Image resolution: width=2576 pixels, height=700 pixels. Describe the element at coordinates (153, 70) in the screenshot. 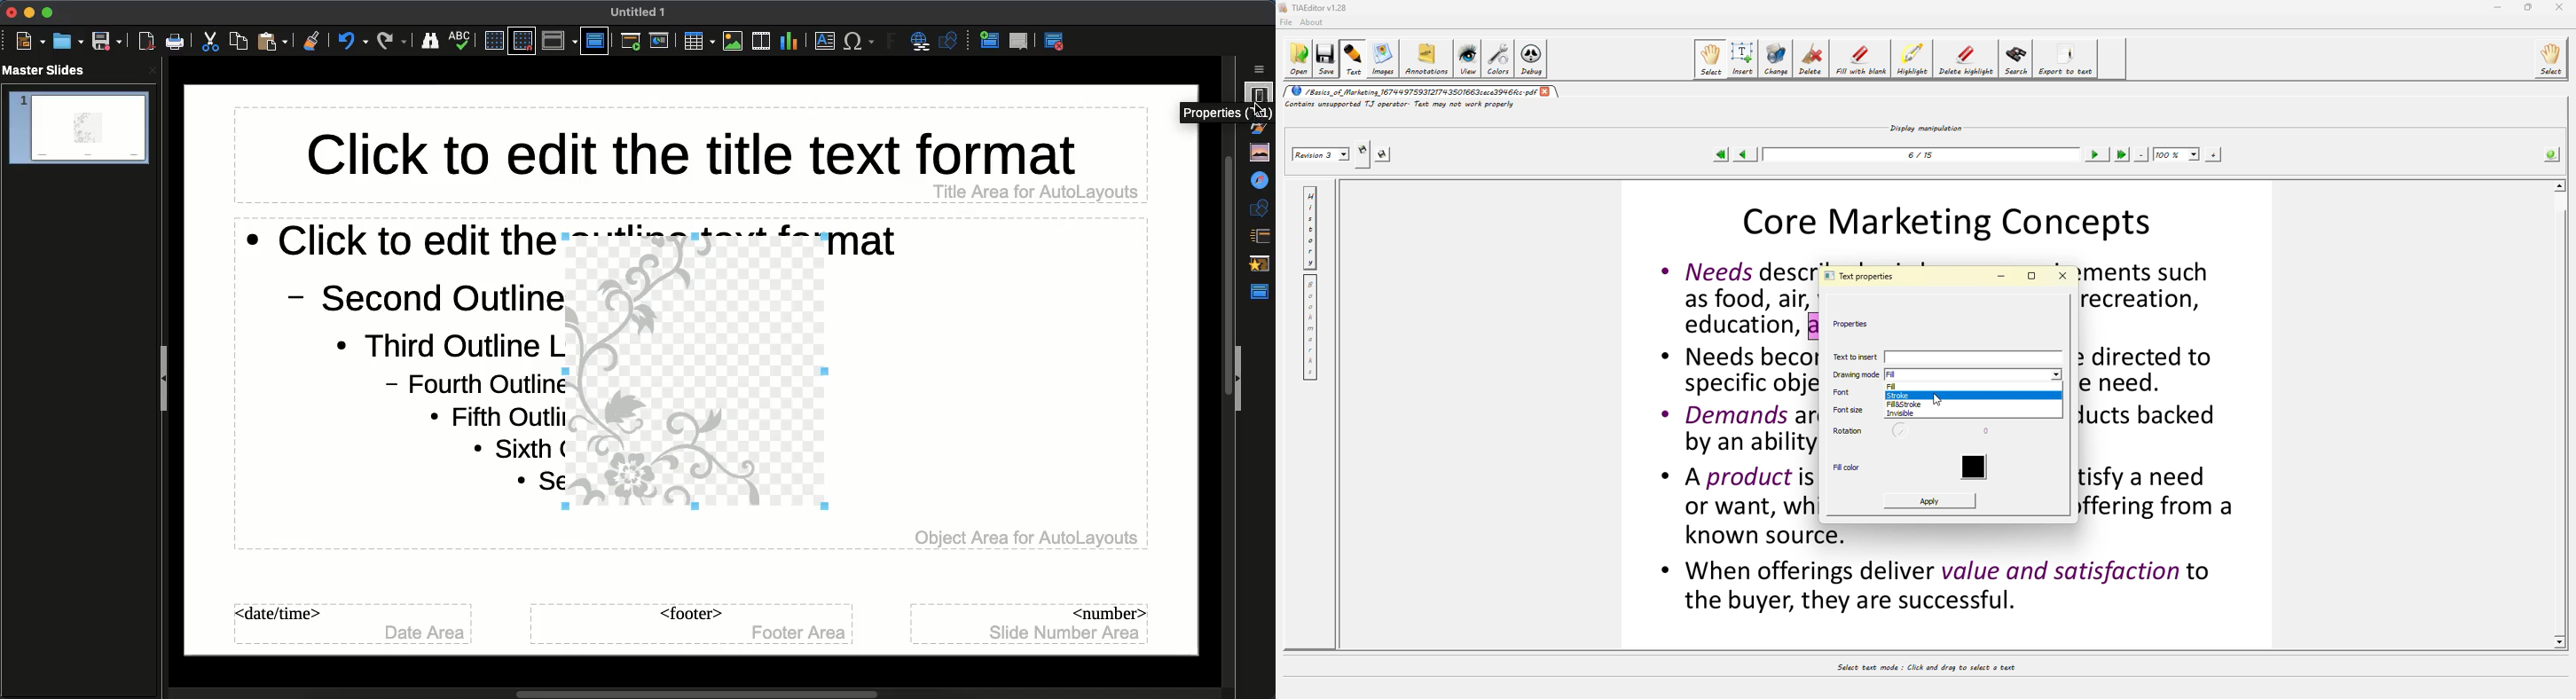

I see `close` at that location.